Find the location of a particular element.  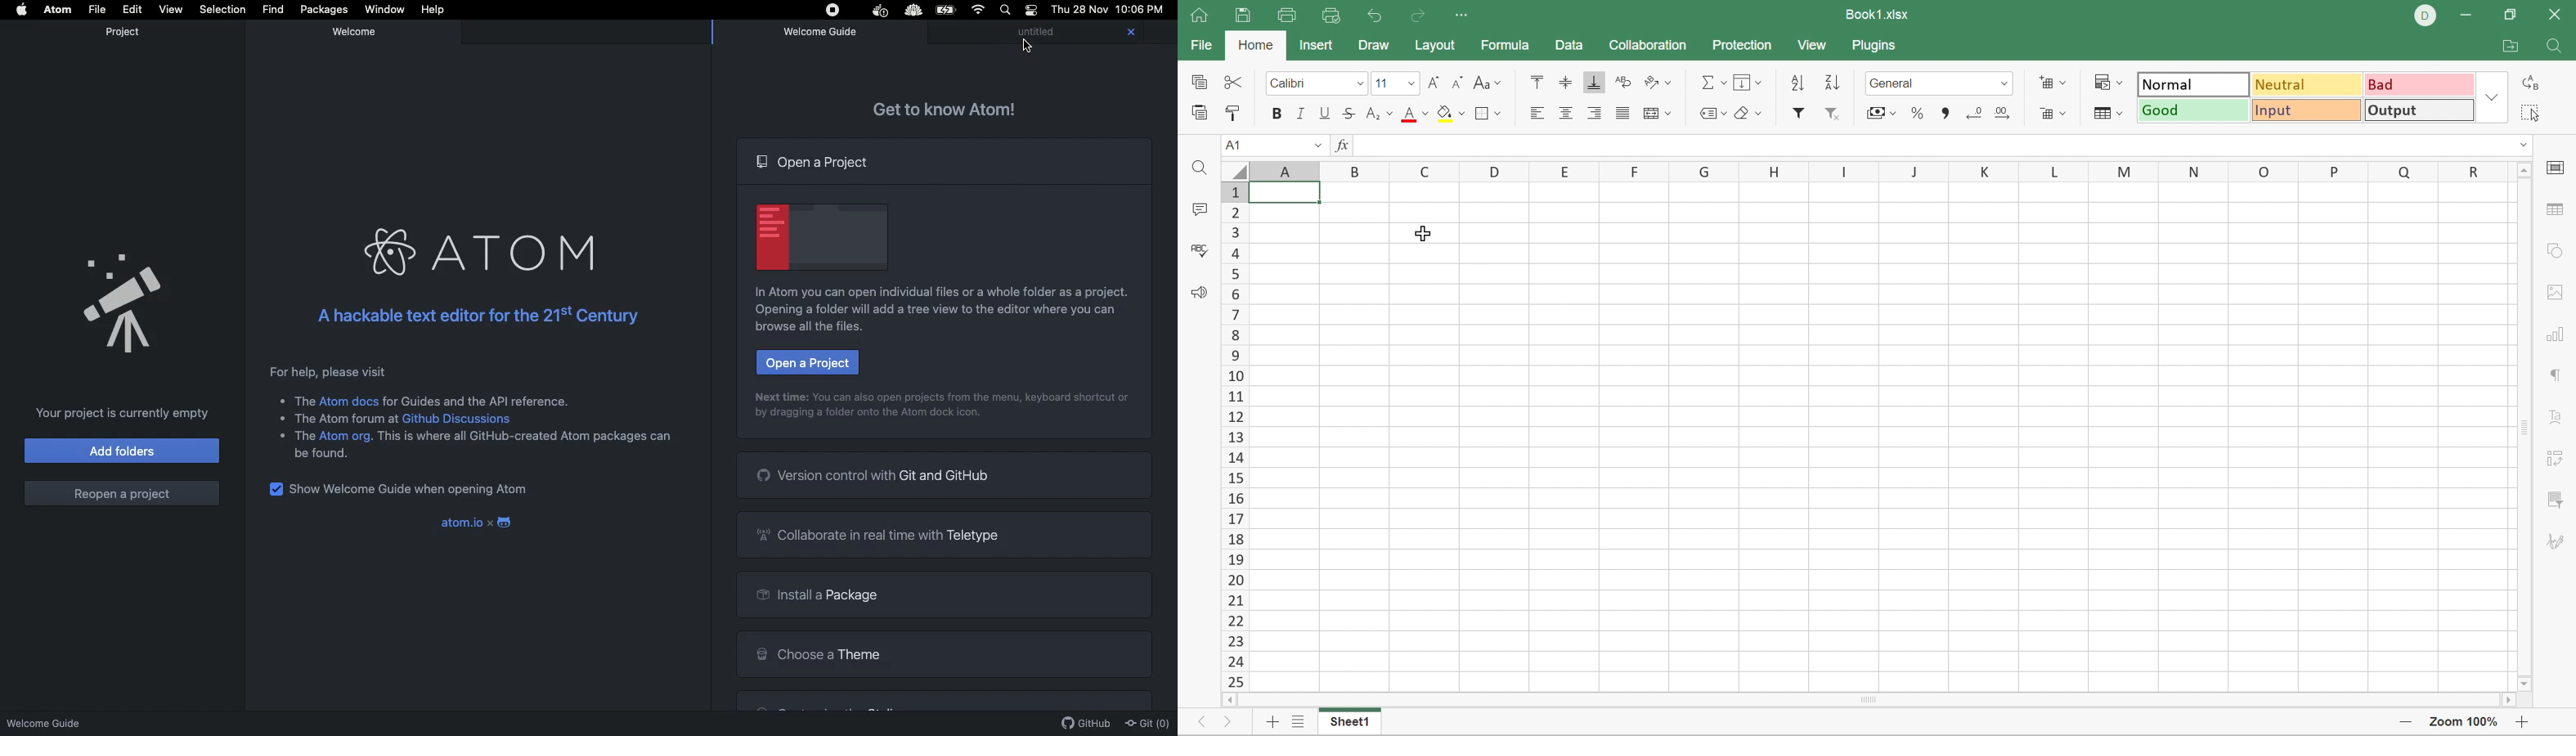

Zoom Out is located at coordinates (2408, 722).